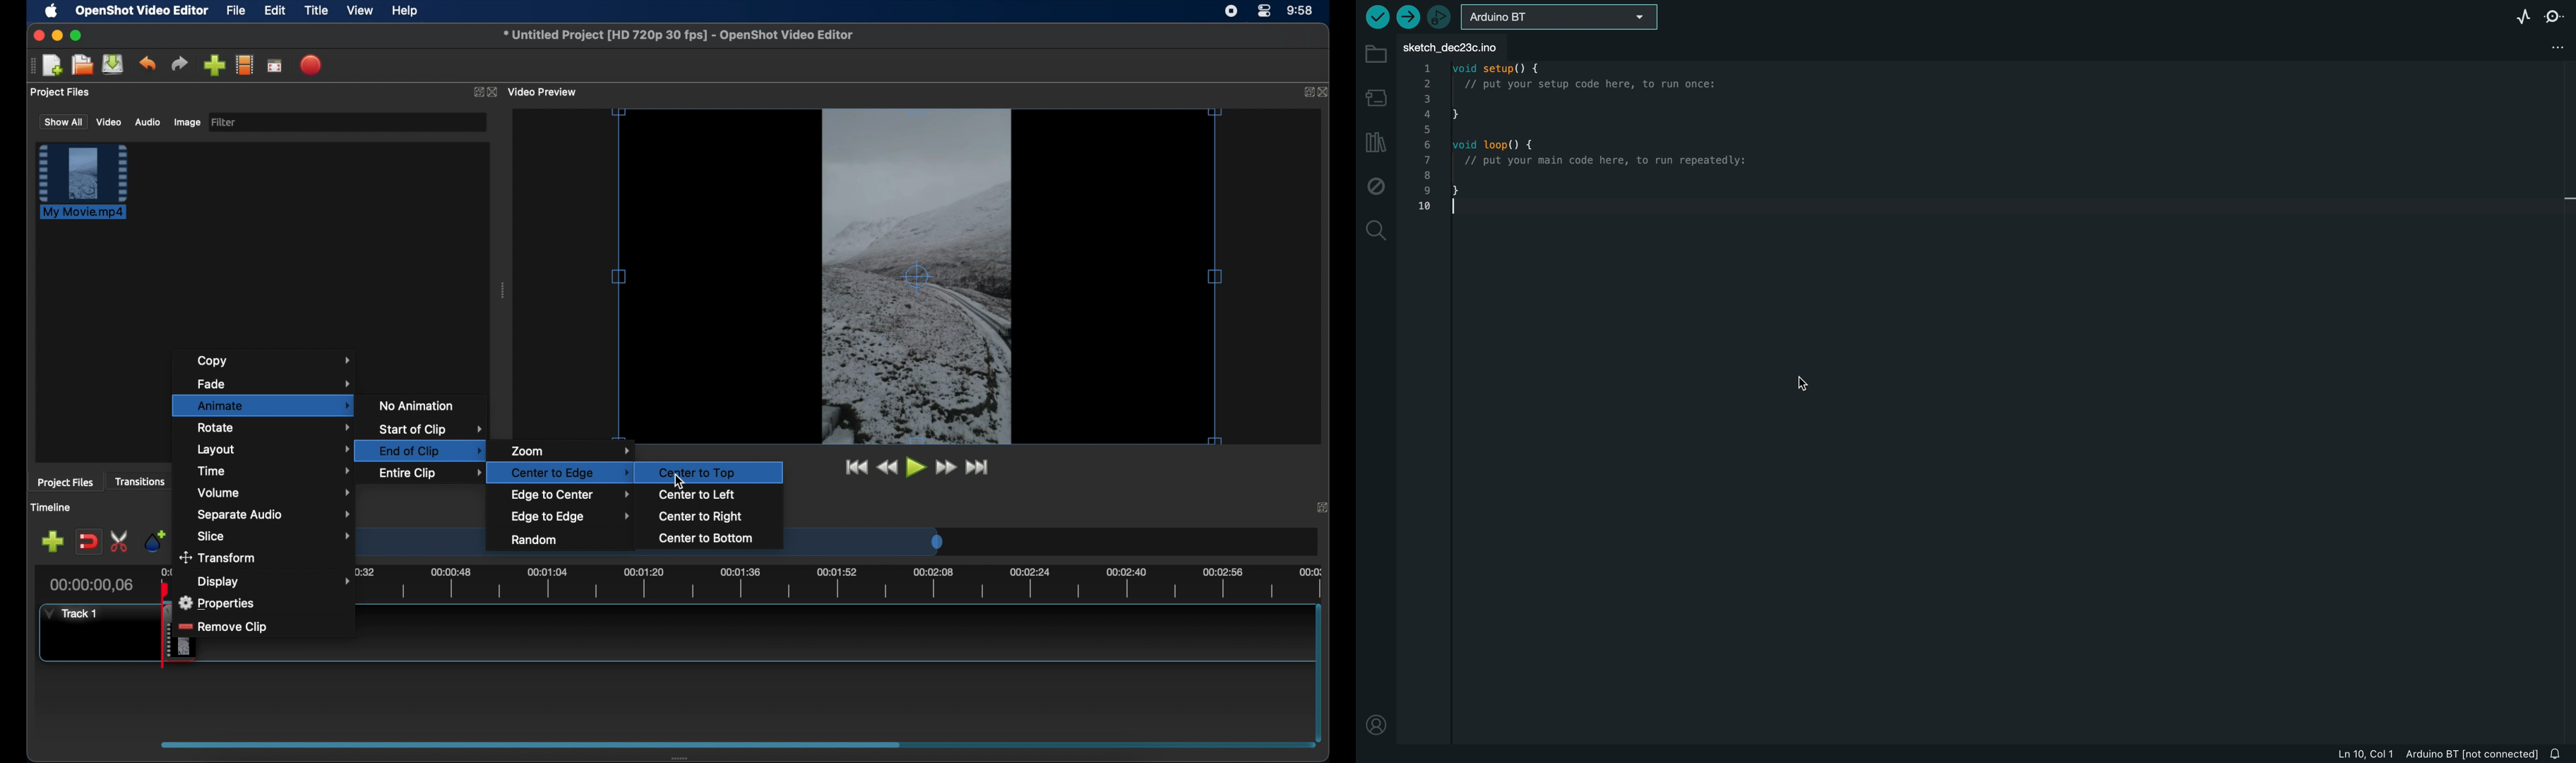 This screenshot has height=784, width=2576. I want to click on enable razor, so click(120, 542).